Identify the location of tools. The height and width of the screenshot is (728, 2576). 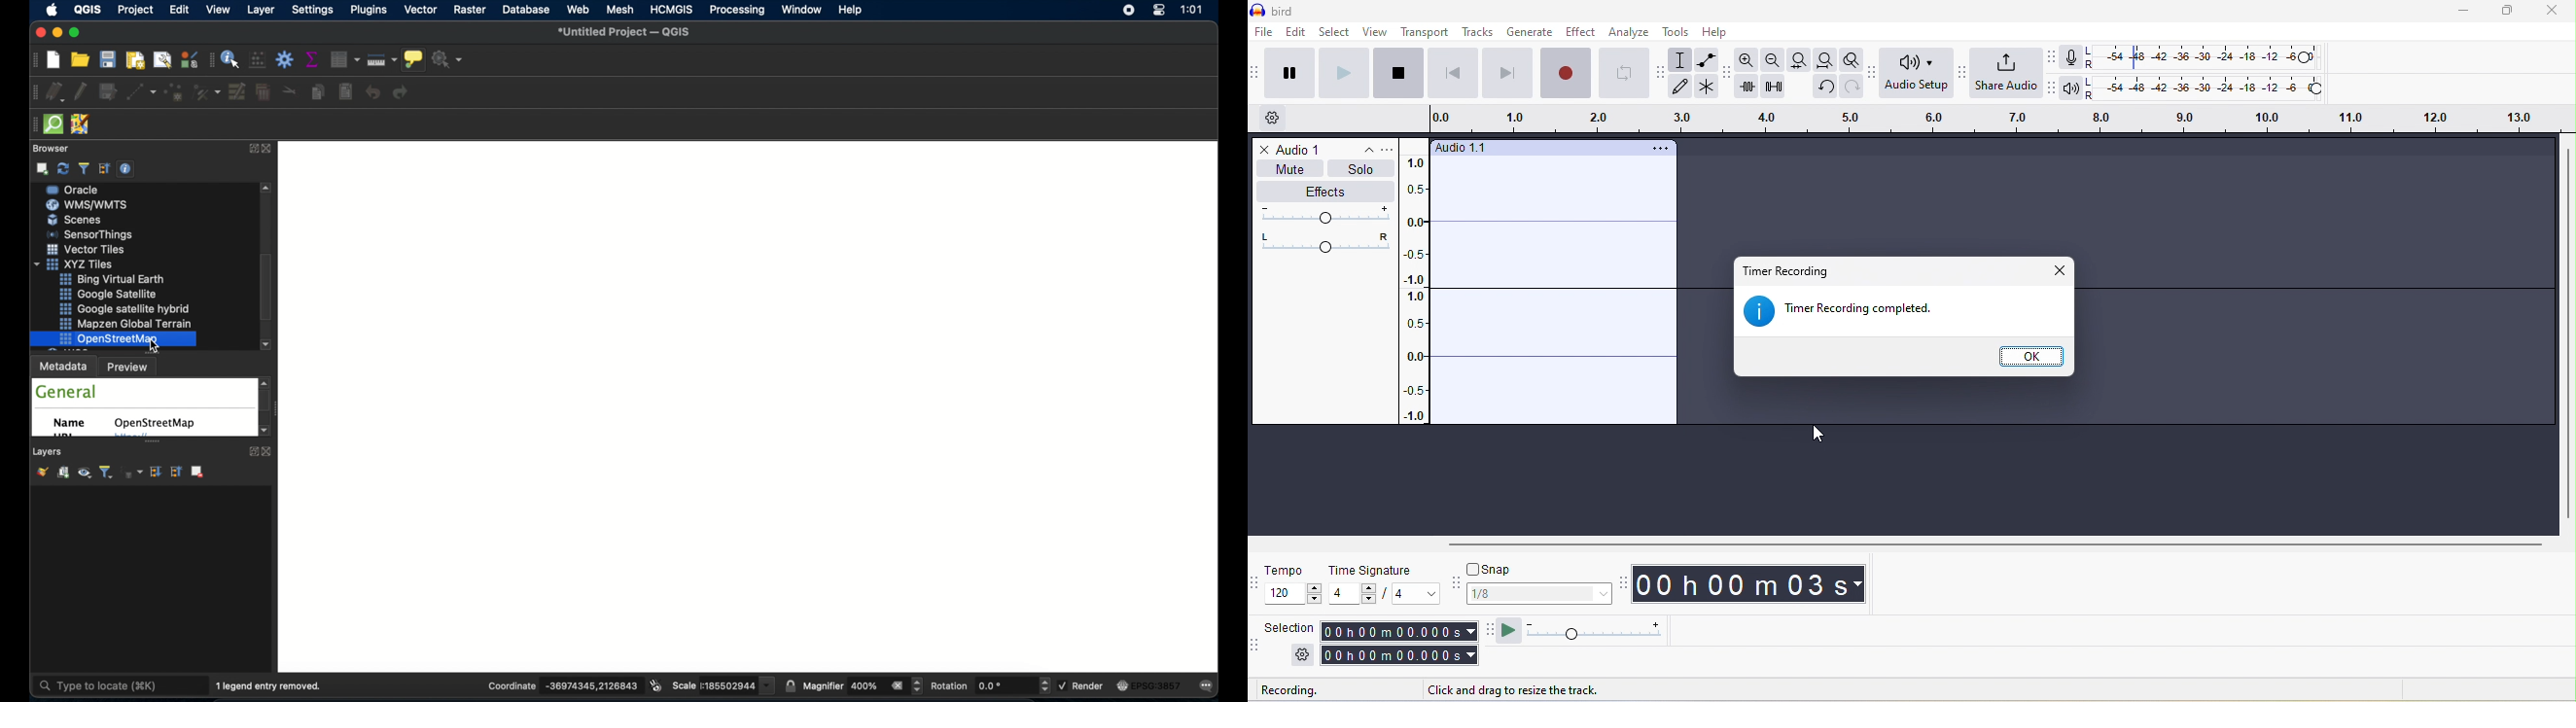
(1676, 33).